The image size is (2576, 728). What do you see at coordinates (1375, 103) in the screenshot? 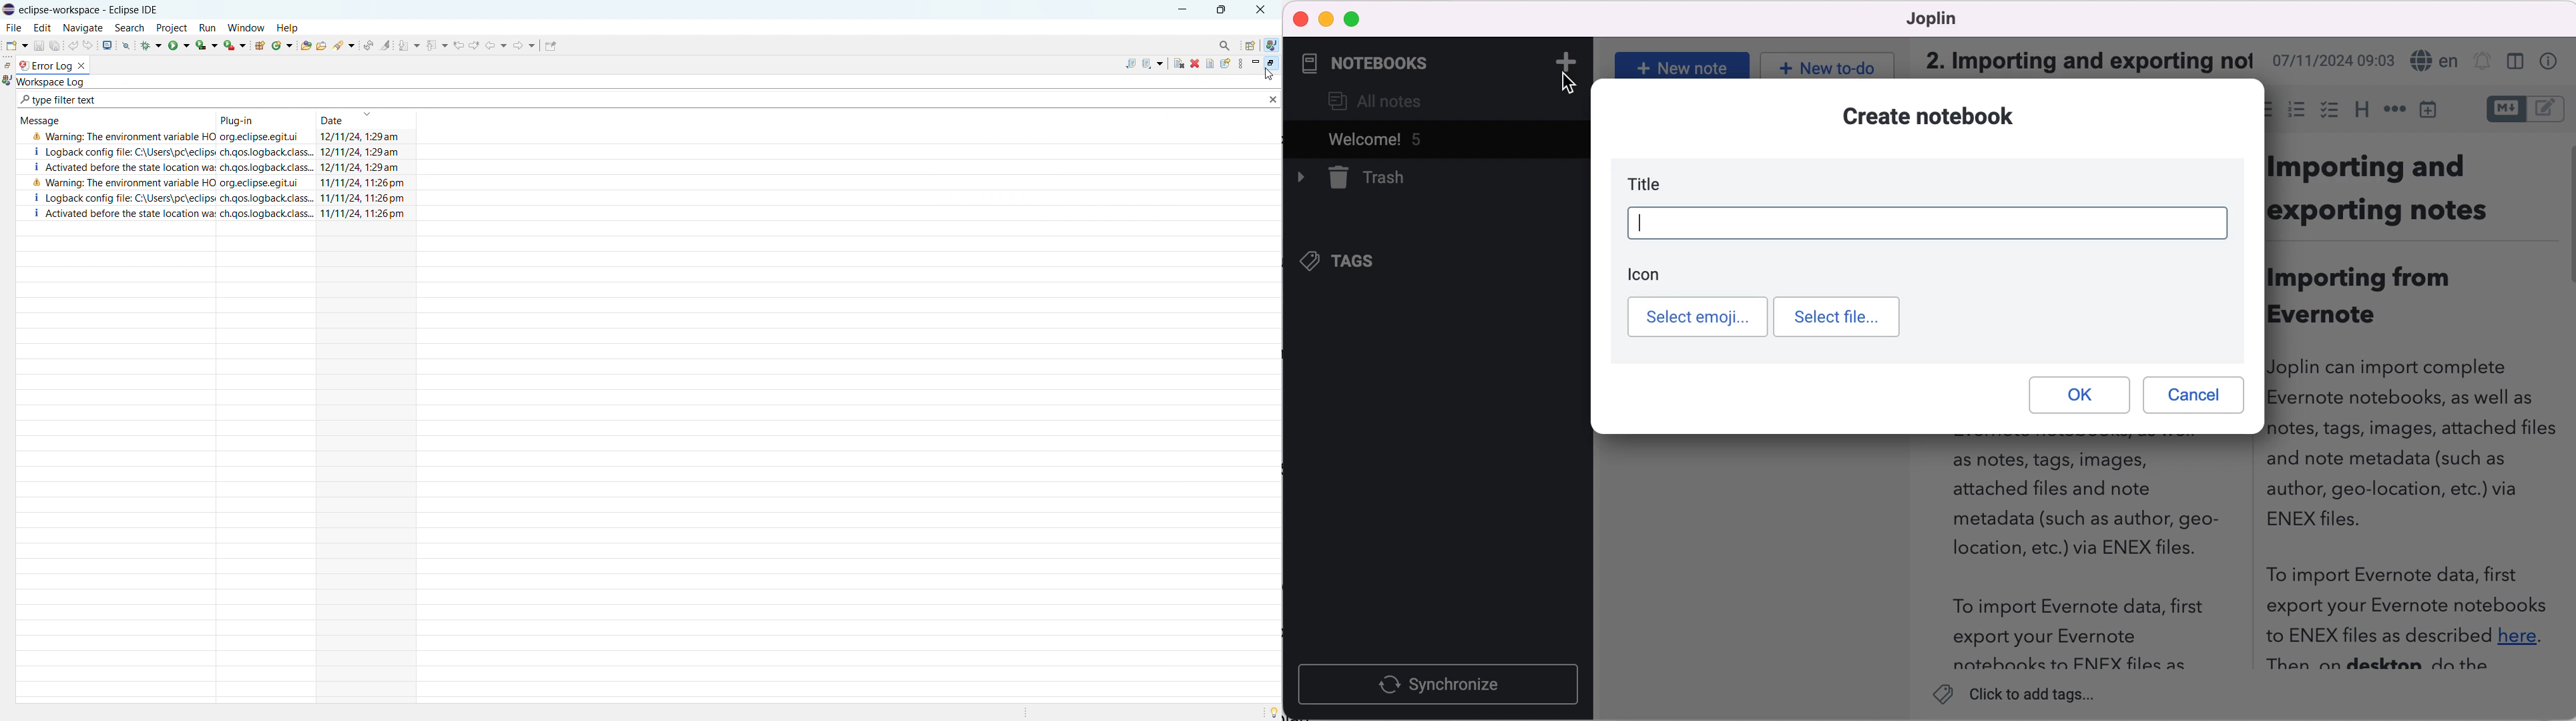
I see `all notes` at bounding box center [1375, 103].